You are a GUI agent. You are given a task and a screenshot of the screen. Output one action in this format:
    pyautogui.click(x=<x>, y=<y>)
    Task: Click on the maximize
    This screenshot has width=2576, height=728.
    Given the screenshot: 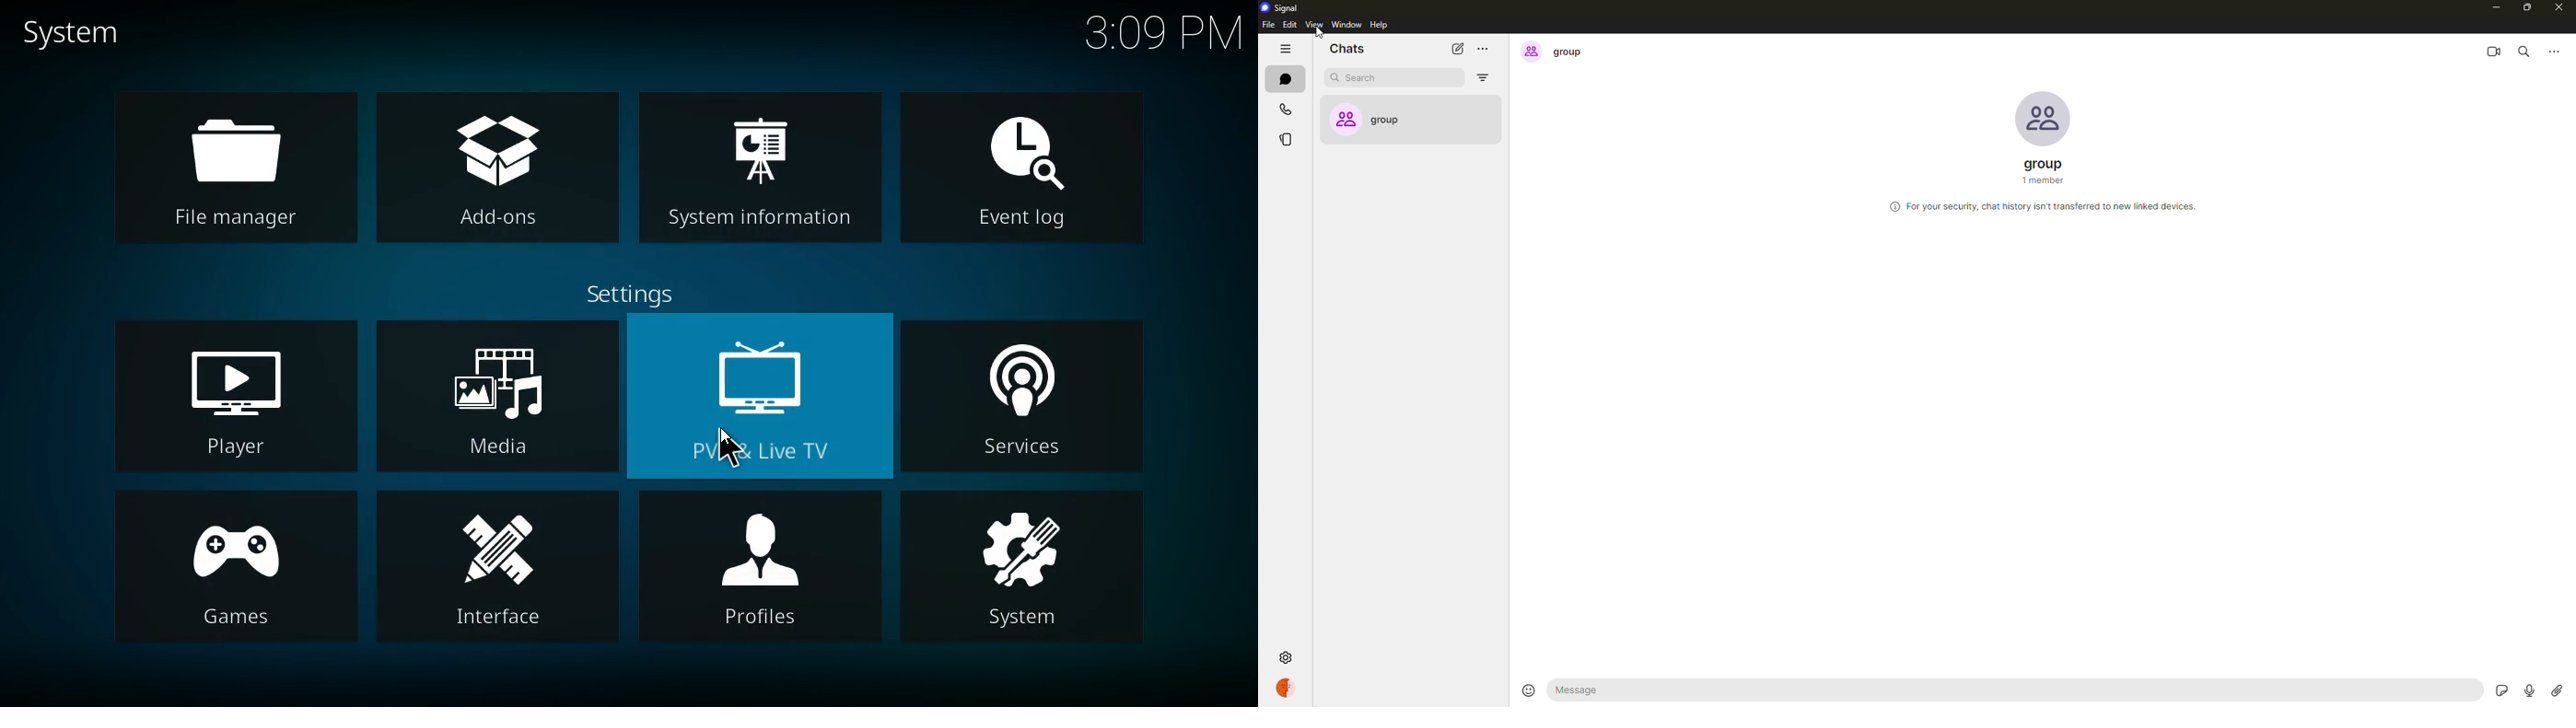 What is the action you would take?
    pyautogui.click(x=2528, y=9)
    